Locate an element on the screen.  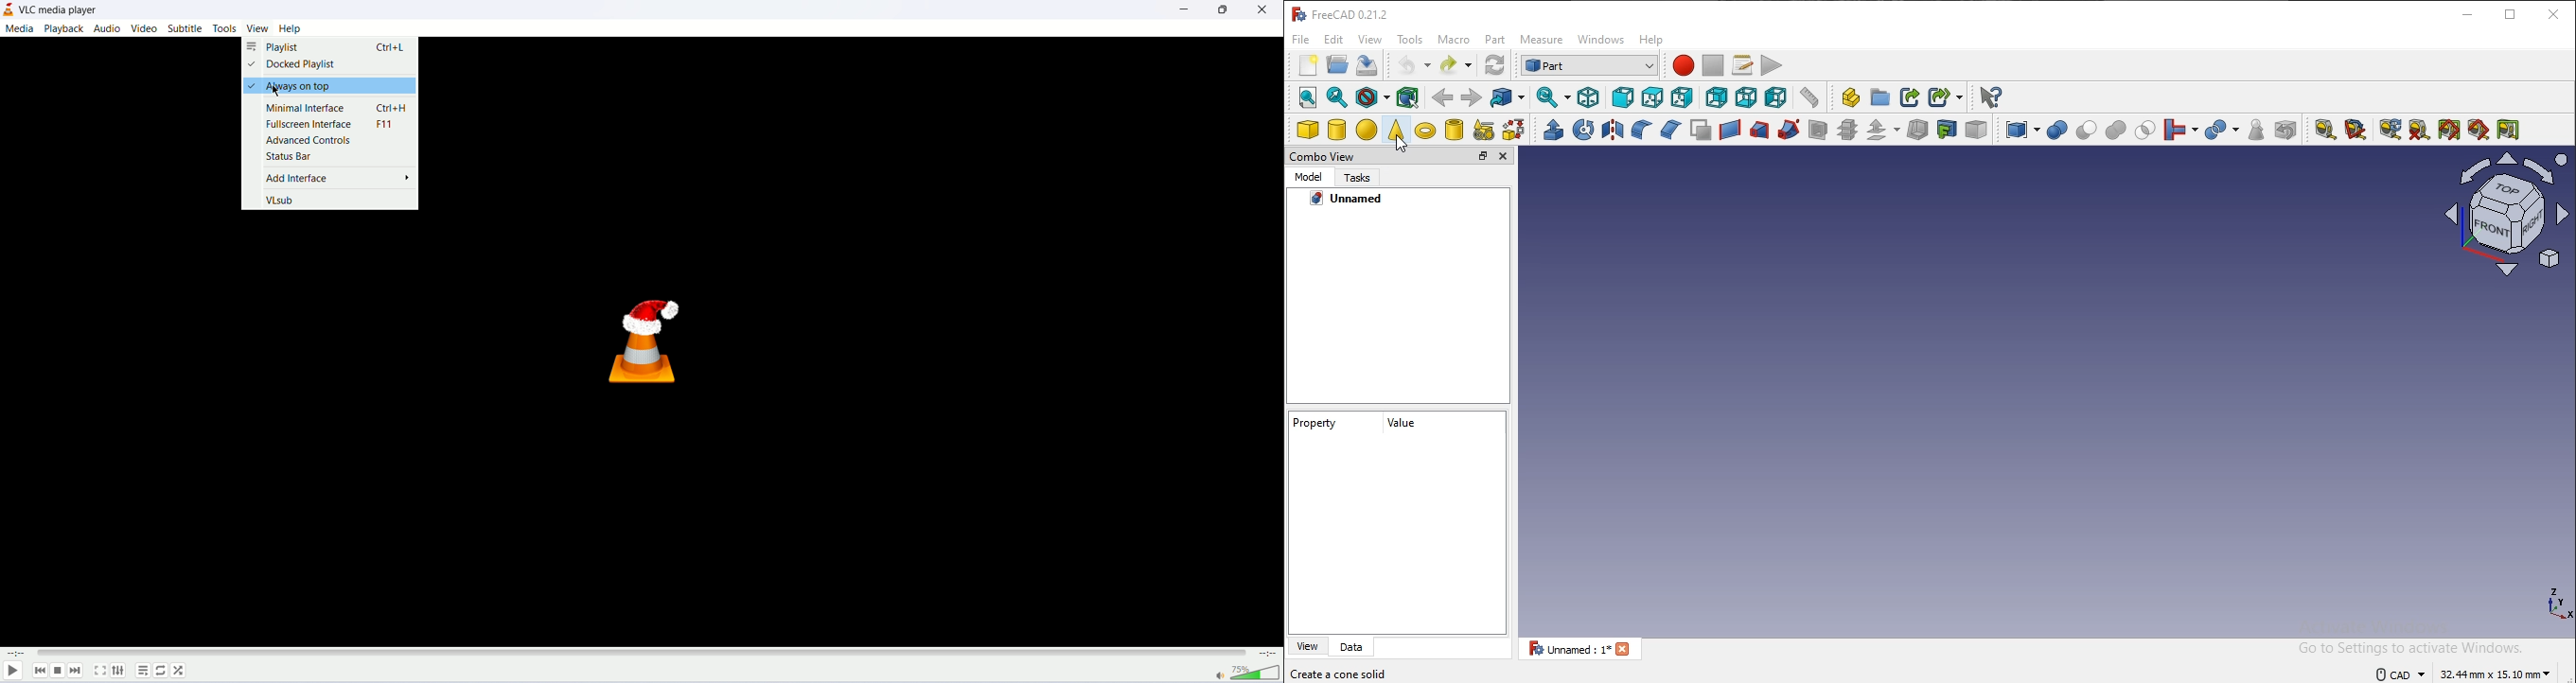
 is located at coordinates (2056, 131).